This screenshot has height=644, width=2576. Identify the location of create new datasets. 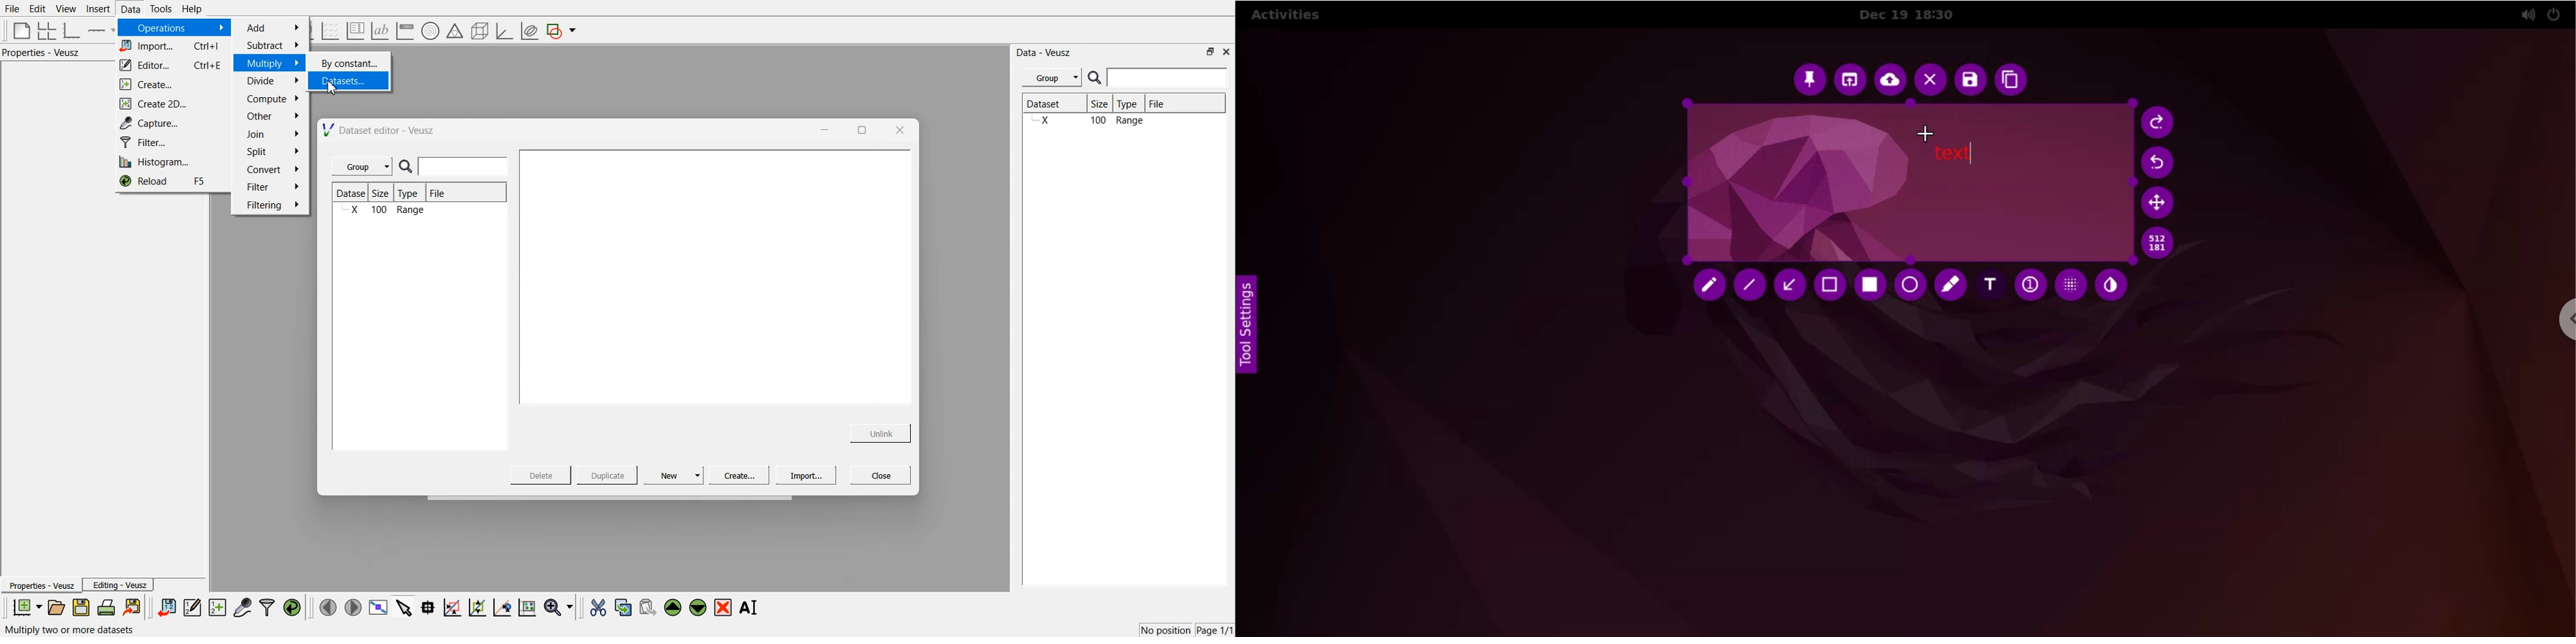
(217, 607).